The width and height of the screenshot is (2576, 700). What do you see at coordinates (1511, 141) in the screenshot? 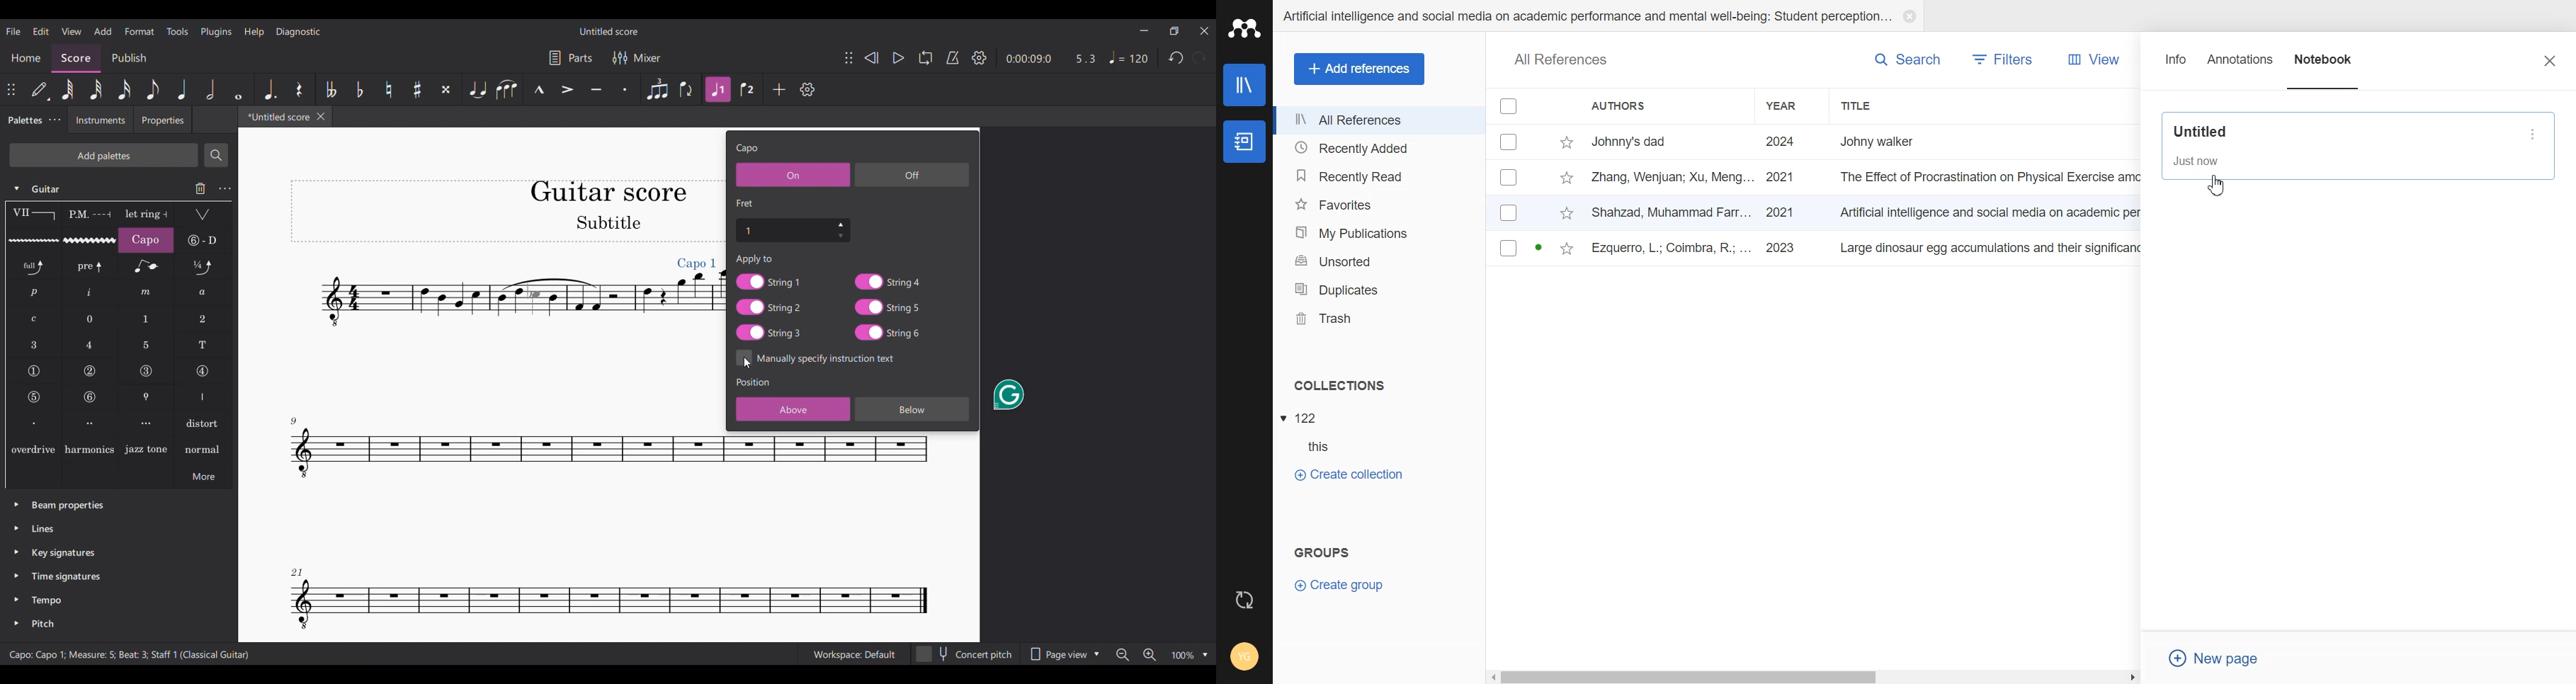
I see `Checkbox` at bounding box center [1511, 141].